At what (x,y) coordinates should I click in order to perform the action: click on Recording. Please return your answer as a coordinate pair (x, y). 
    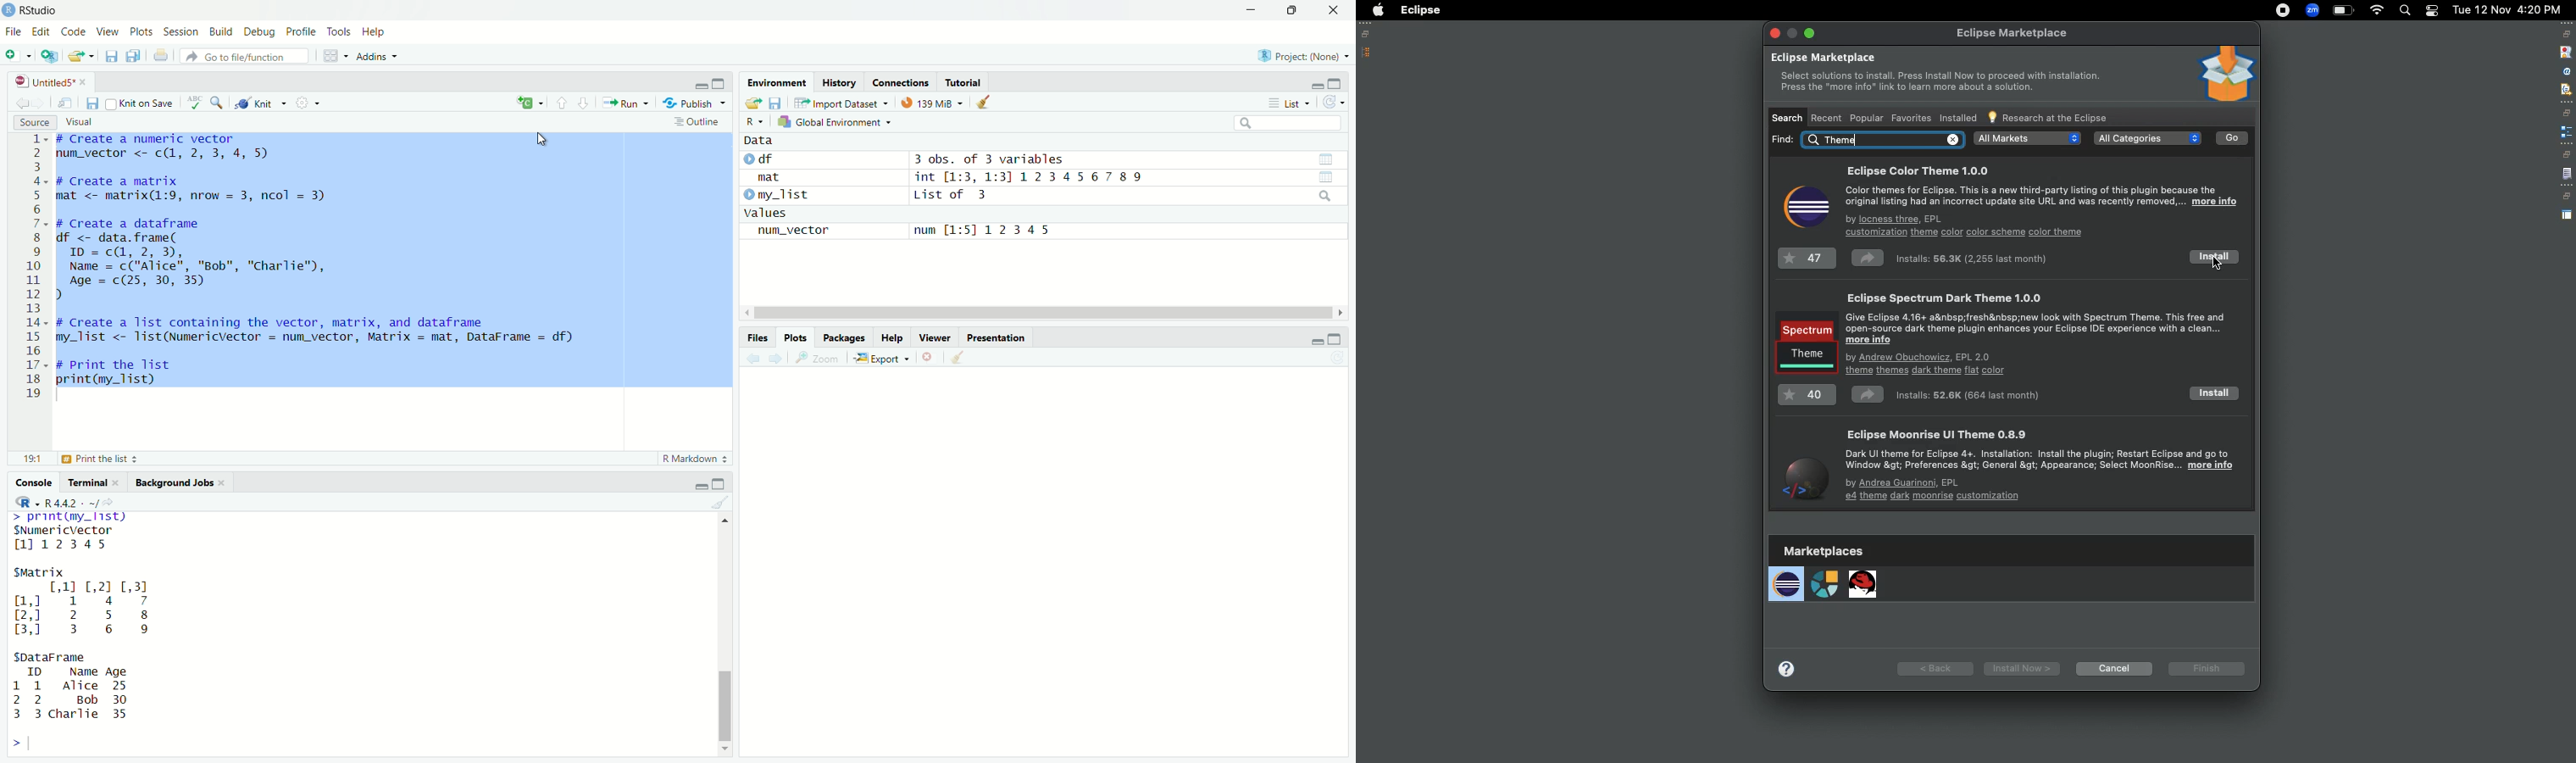
    Looking at the image, I should click on (2283, 12).